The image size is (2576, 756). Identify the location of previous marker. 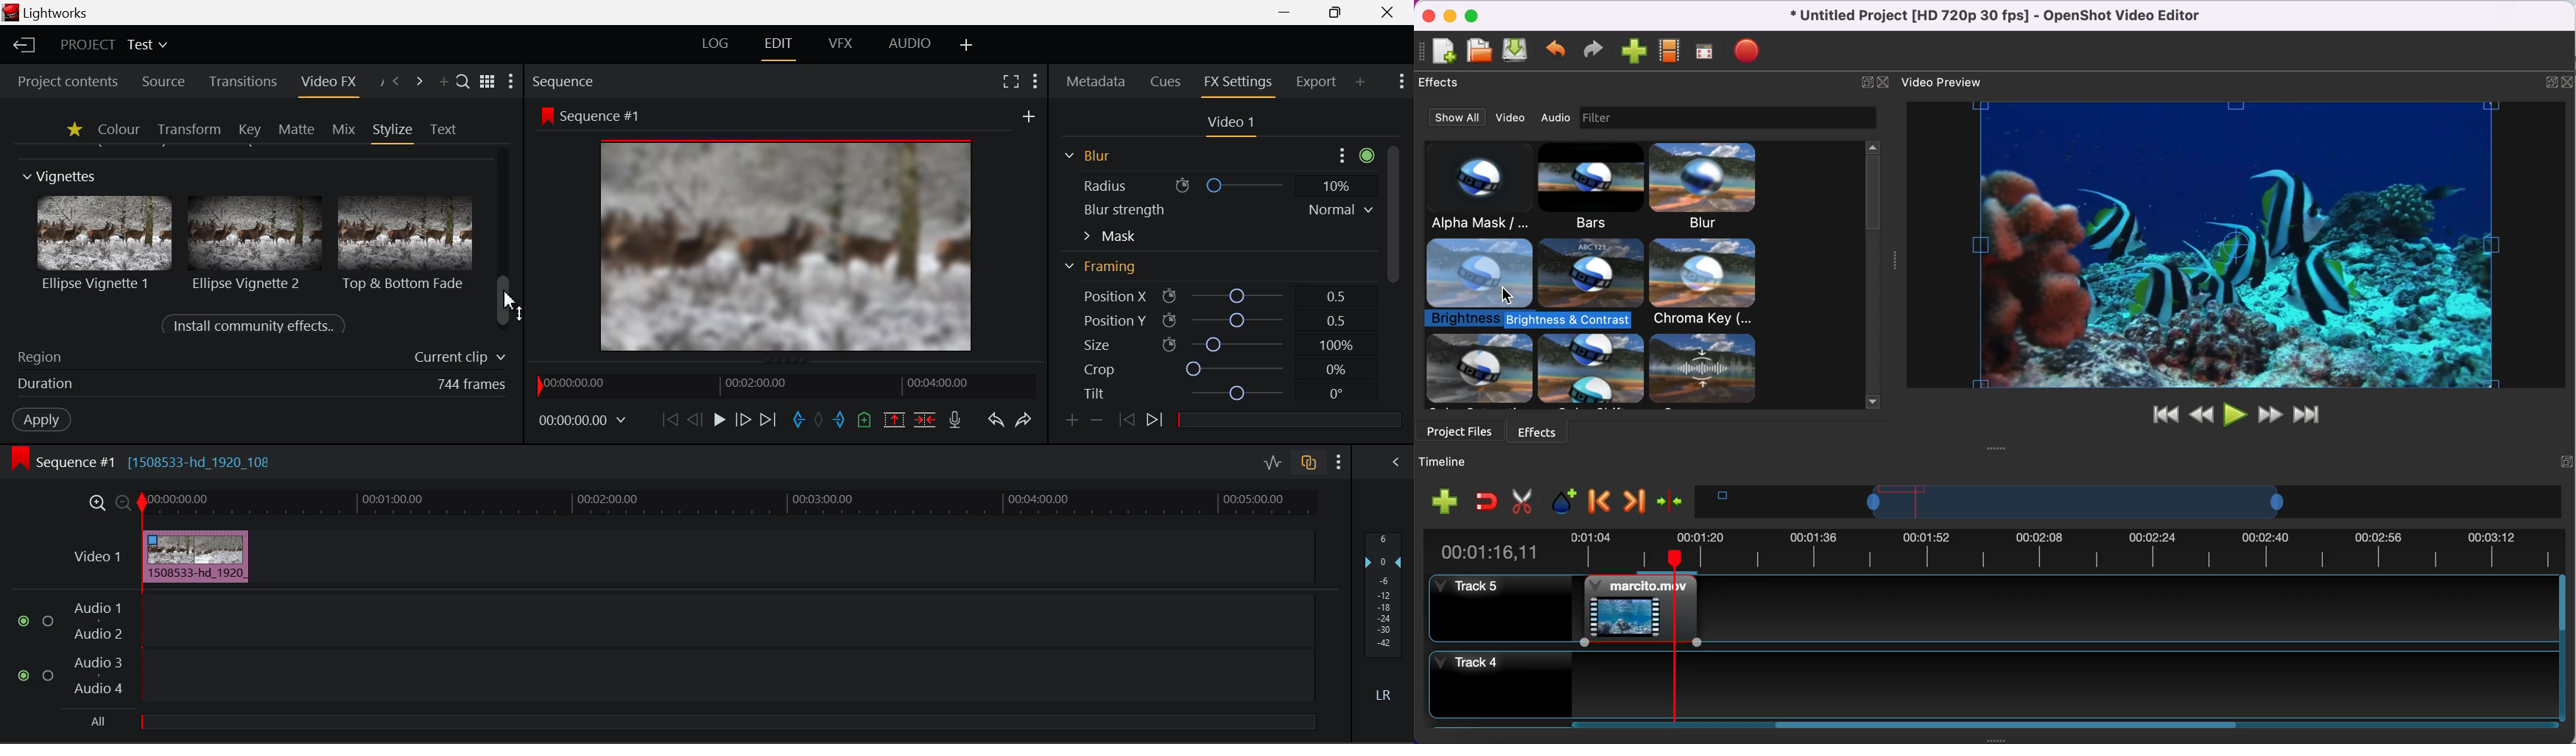
(1598, 500).